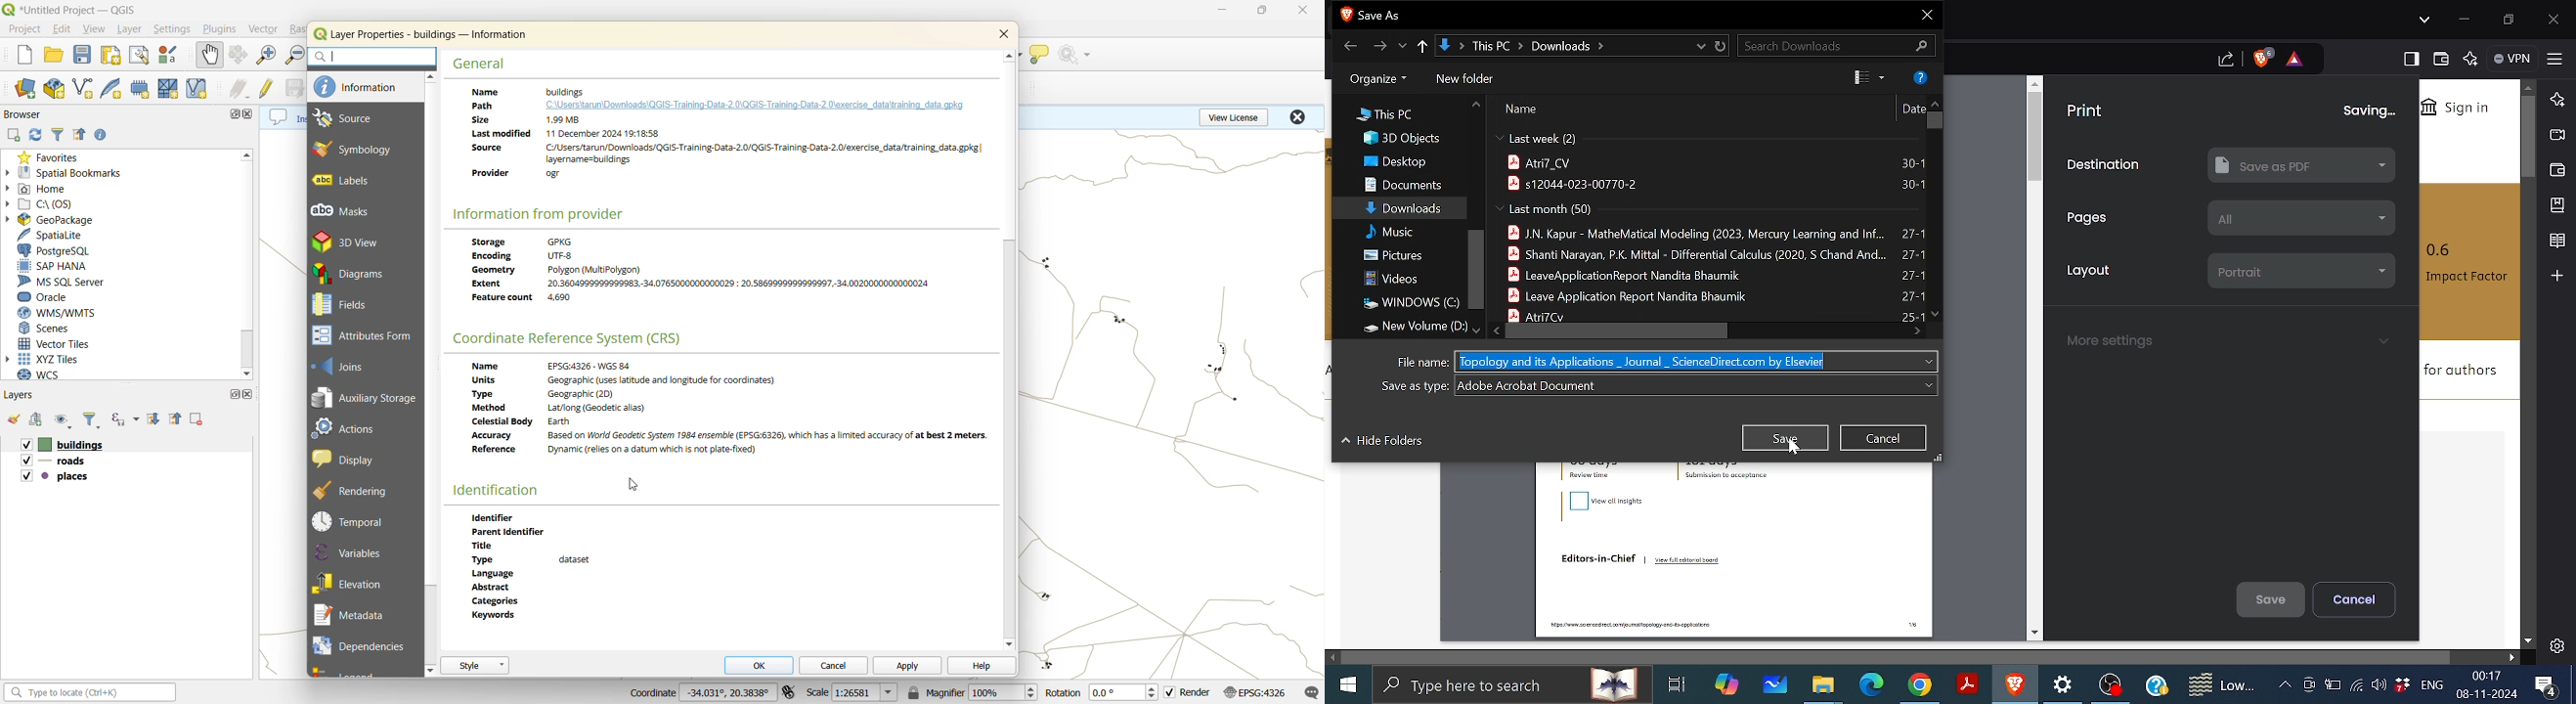 Image resolution: width=2576 pixels, height=728 pixels. I want to click on spatial bookmarks, so click(77, 172).